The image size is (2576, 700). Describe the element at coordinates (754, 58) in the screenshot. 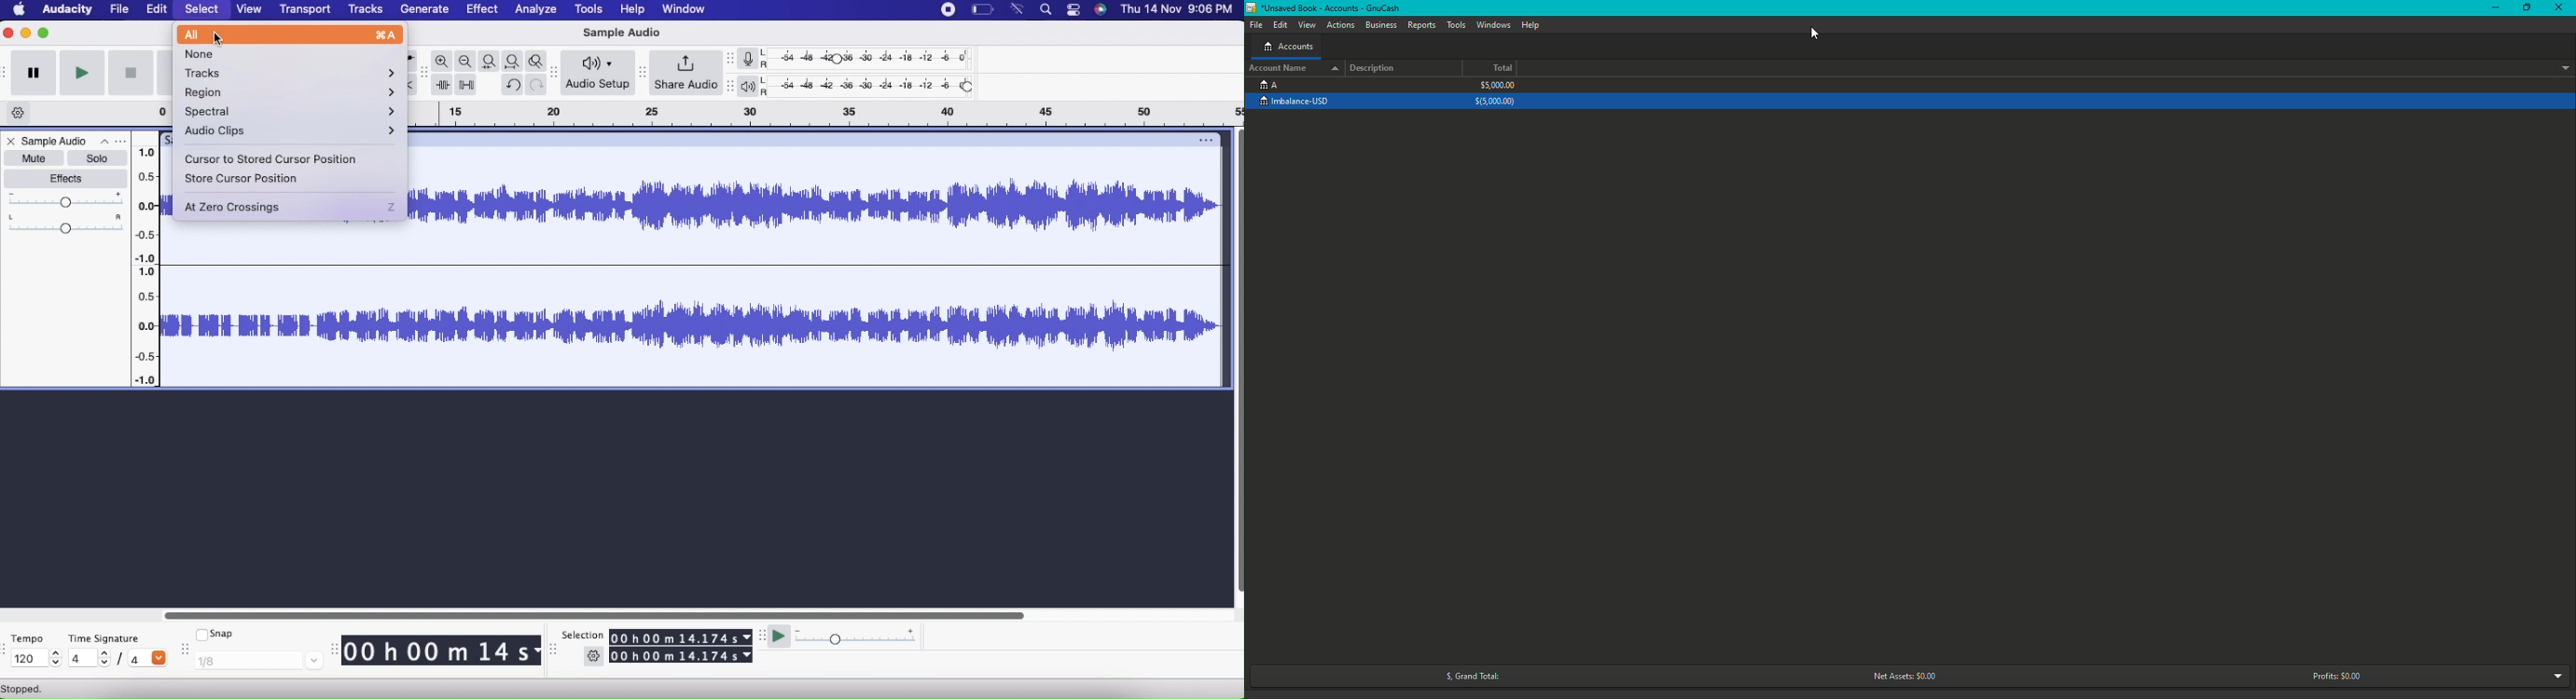

I see `Record meter` at that location.